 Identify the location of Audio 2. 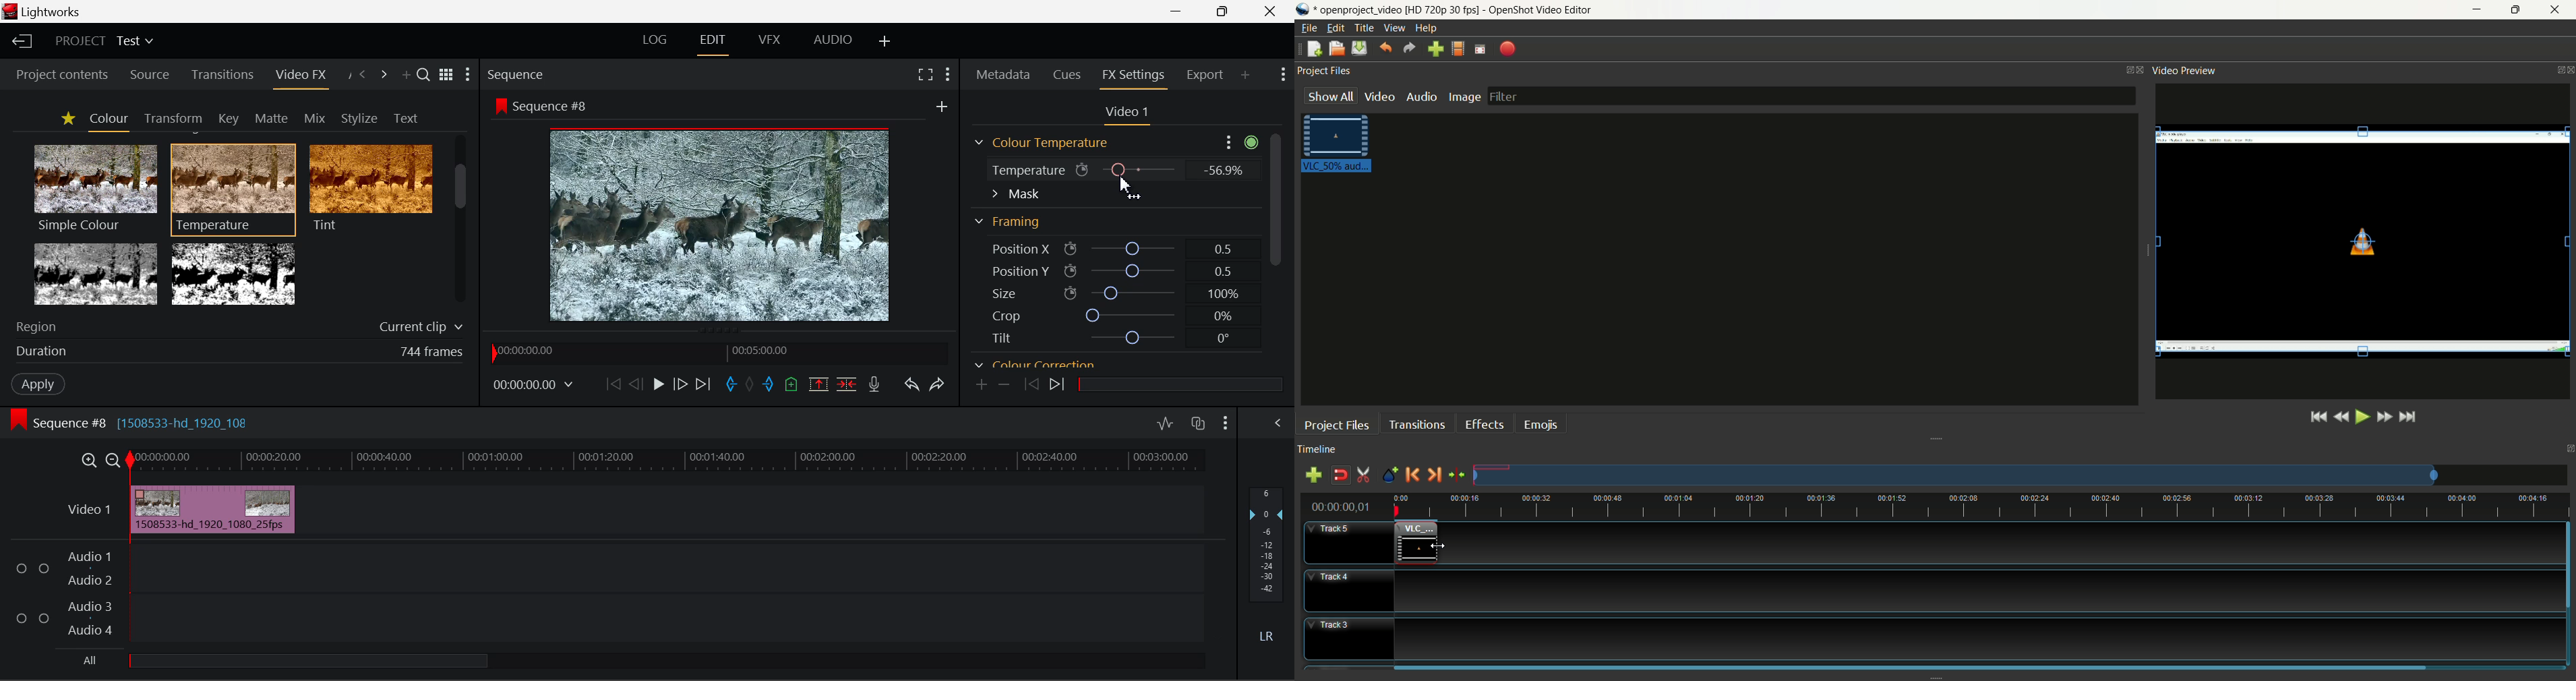
(84, 579).